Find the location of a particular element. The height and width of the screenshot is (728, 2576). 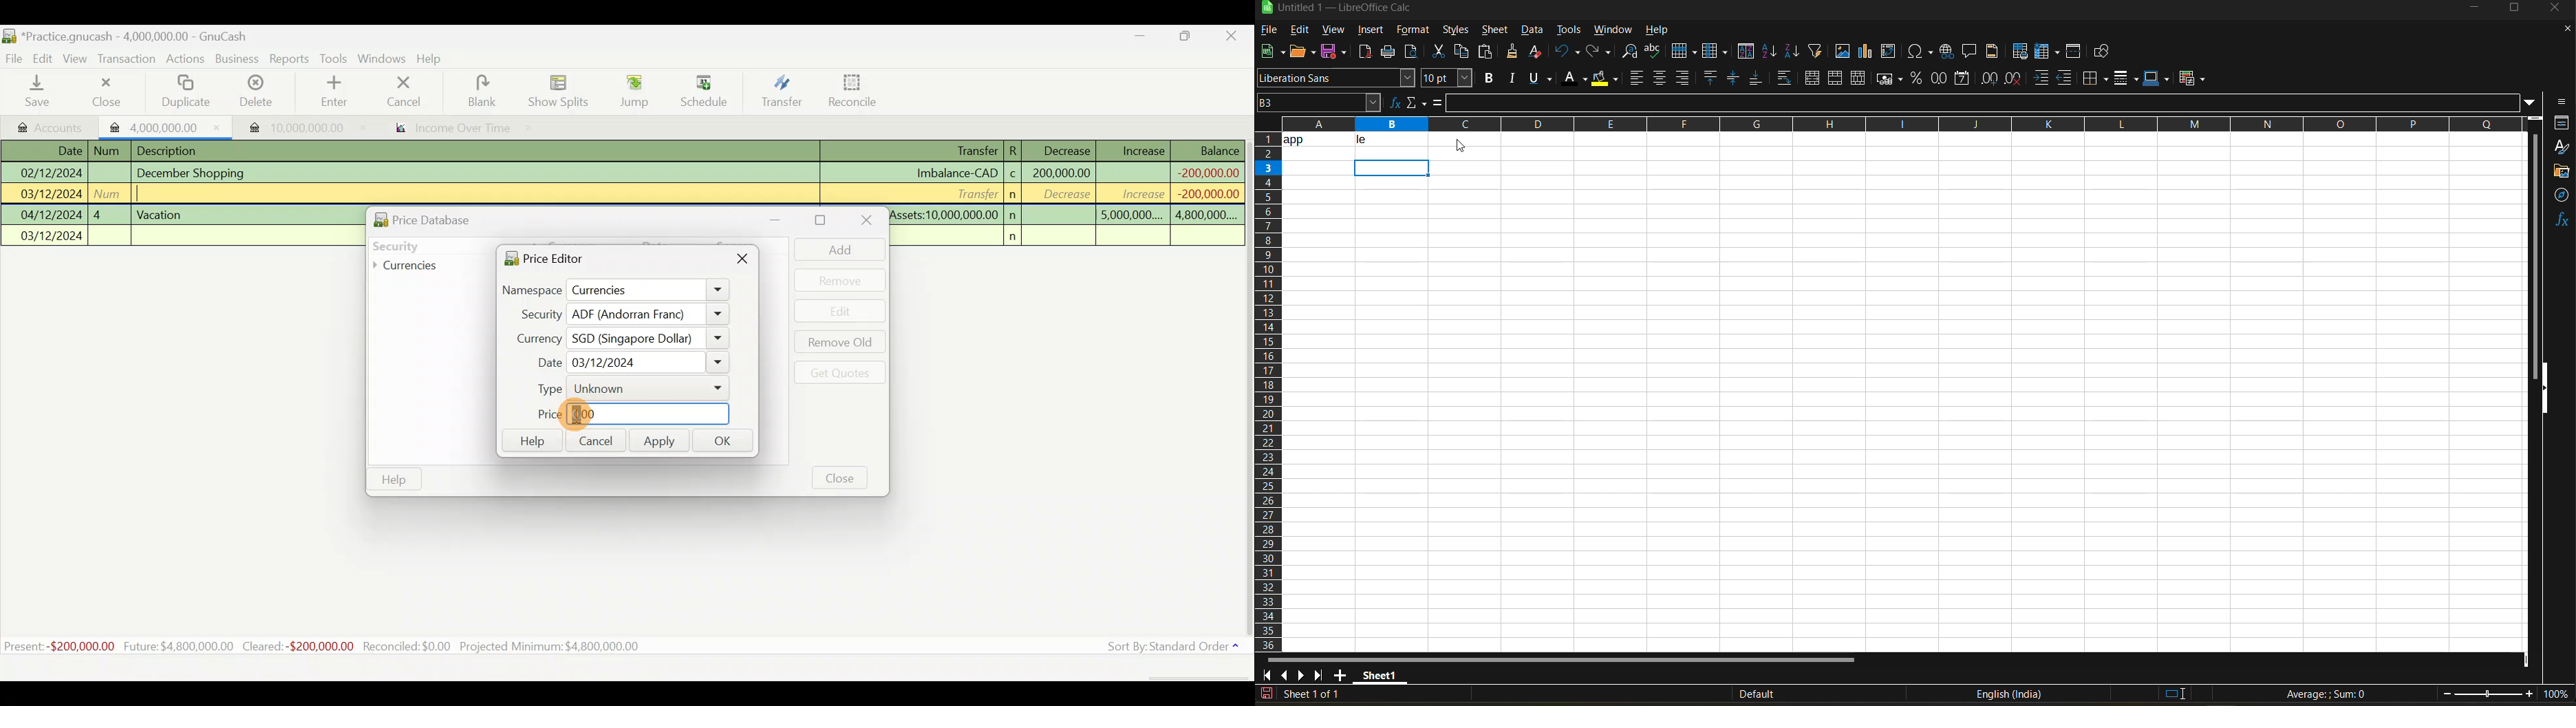

sort descending is located at coordinates (1791, 51).